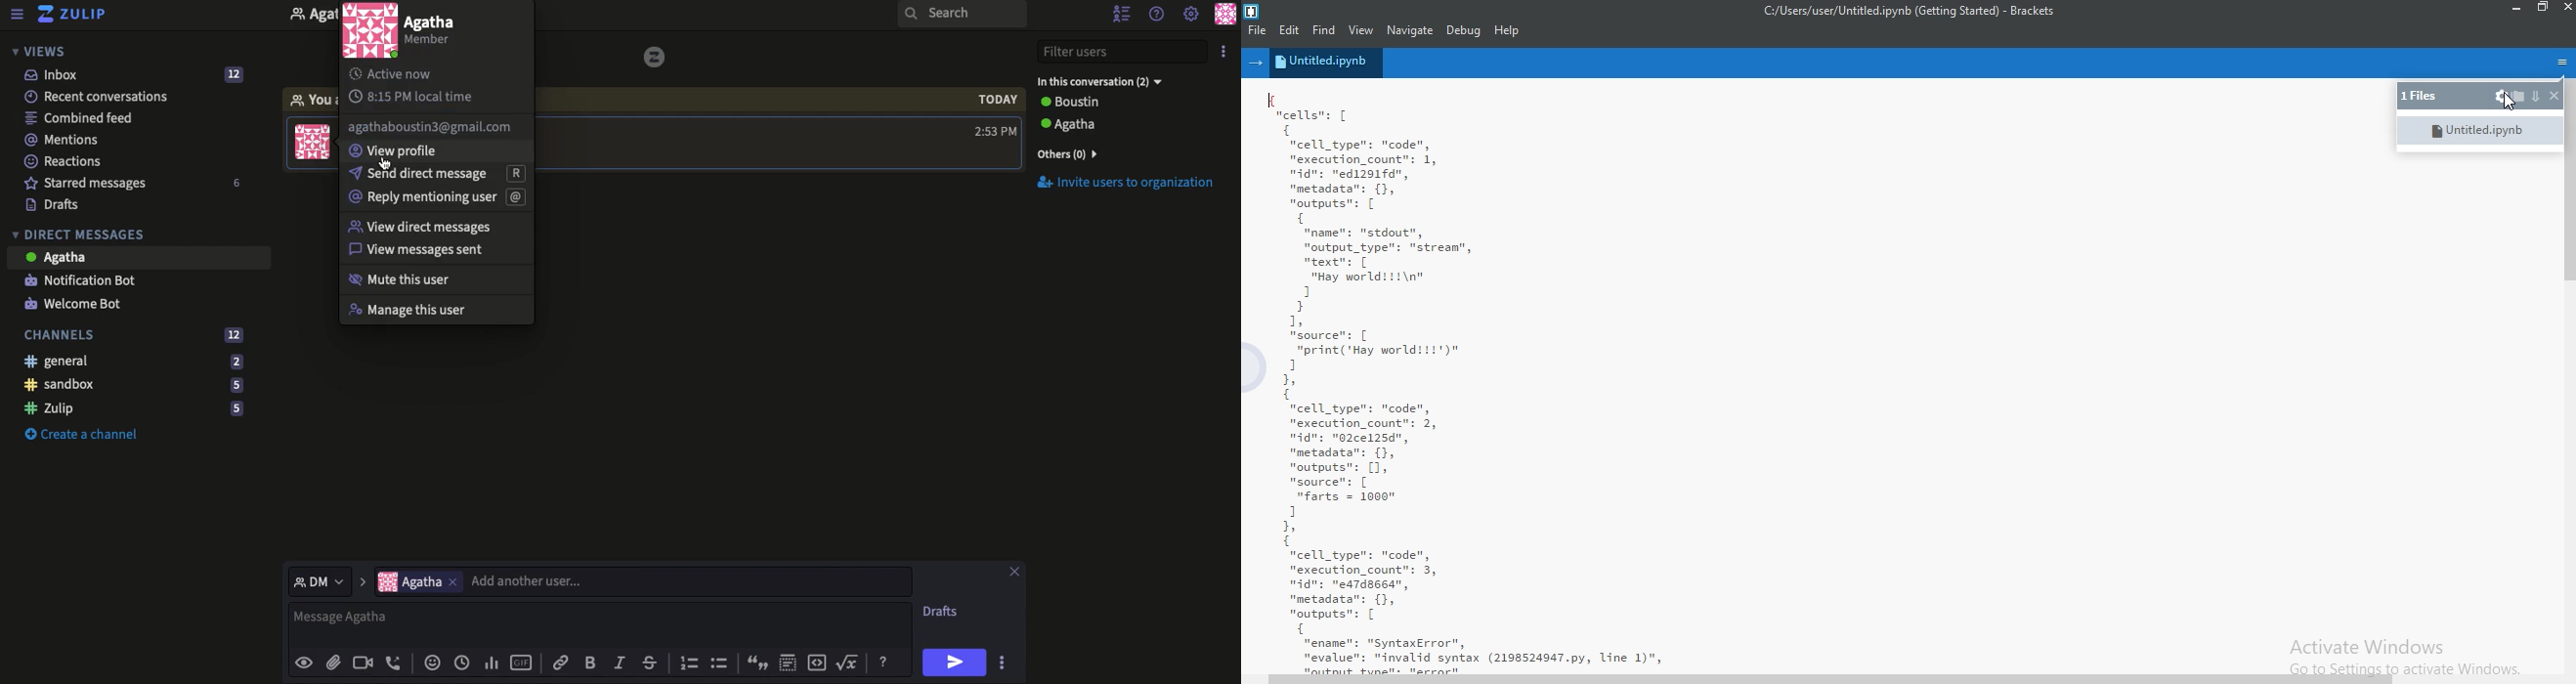 This screenshot has width=2576, height=700. What do you see at coordinates (1122, 15) in the screenshot?
I see `Hide user list` at bounding box center [1122, 15].